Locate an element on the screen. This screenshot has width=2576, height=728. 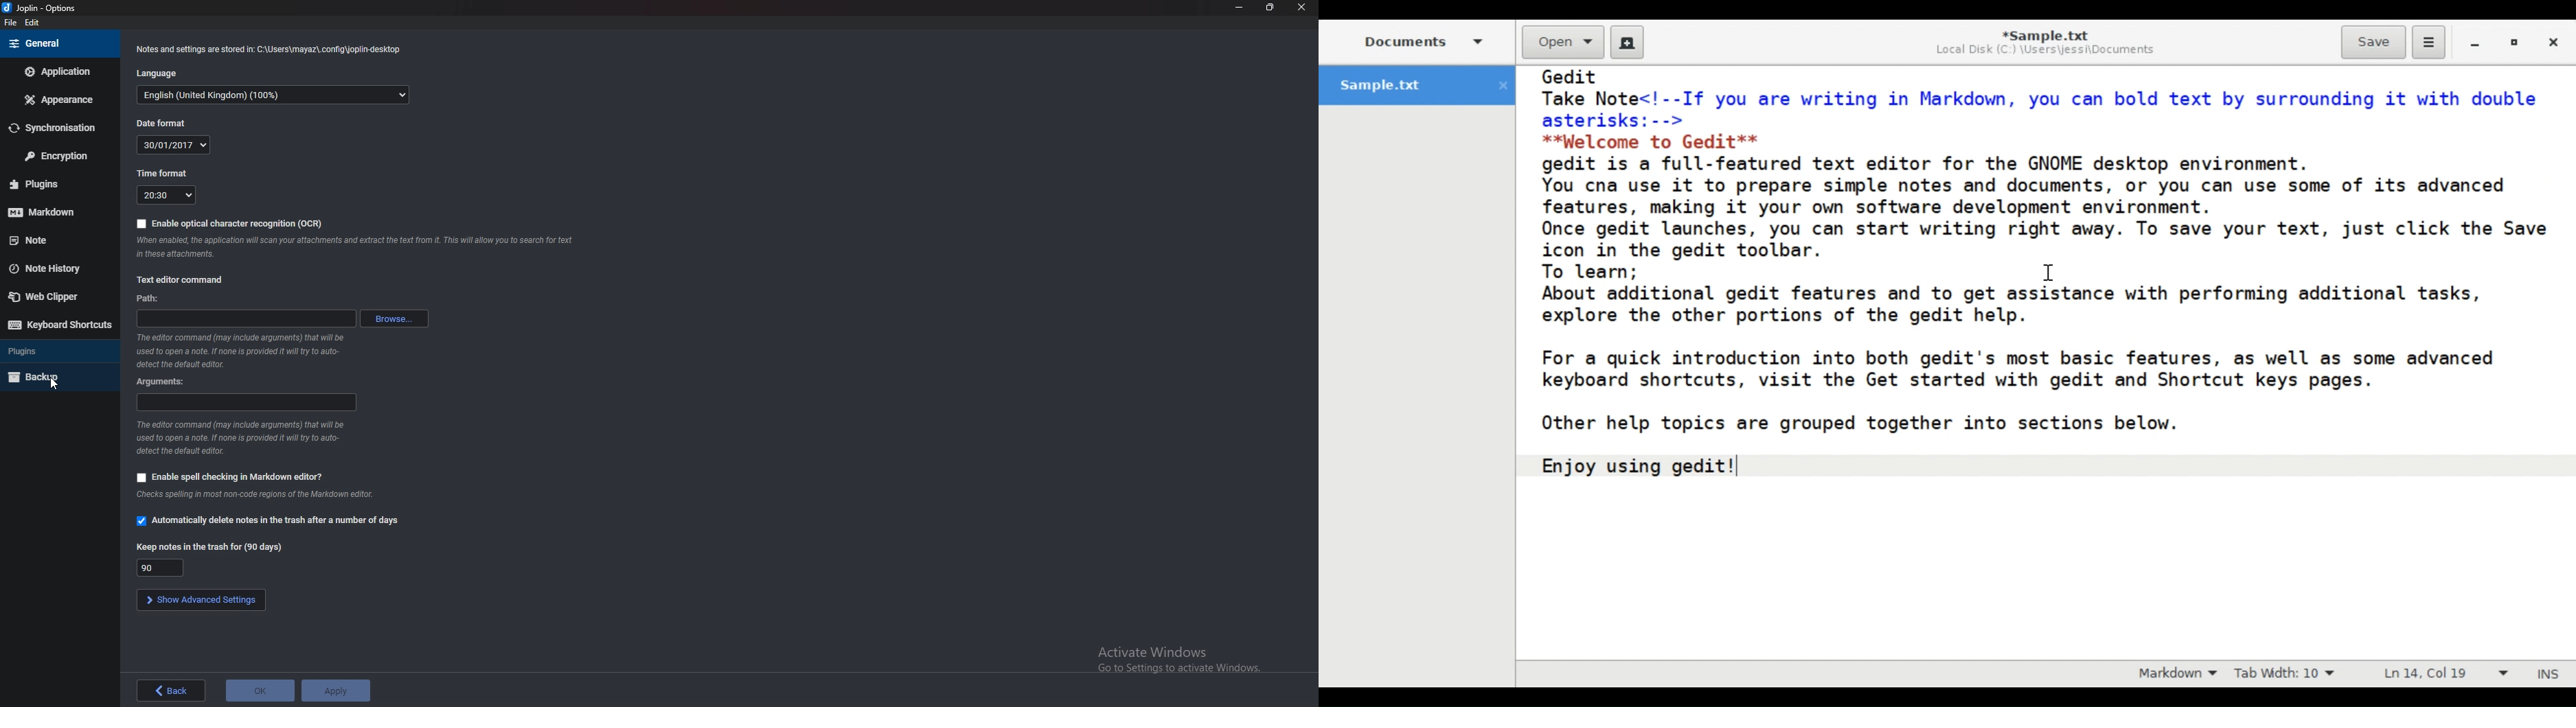
Synchronization is located at coordinates (54, 128).